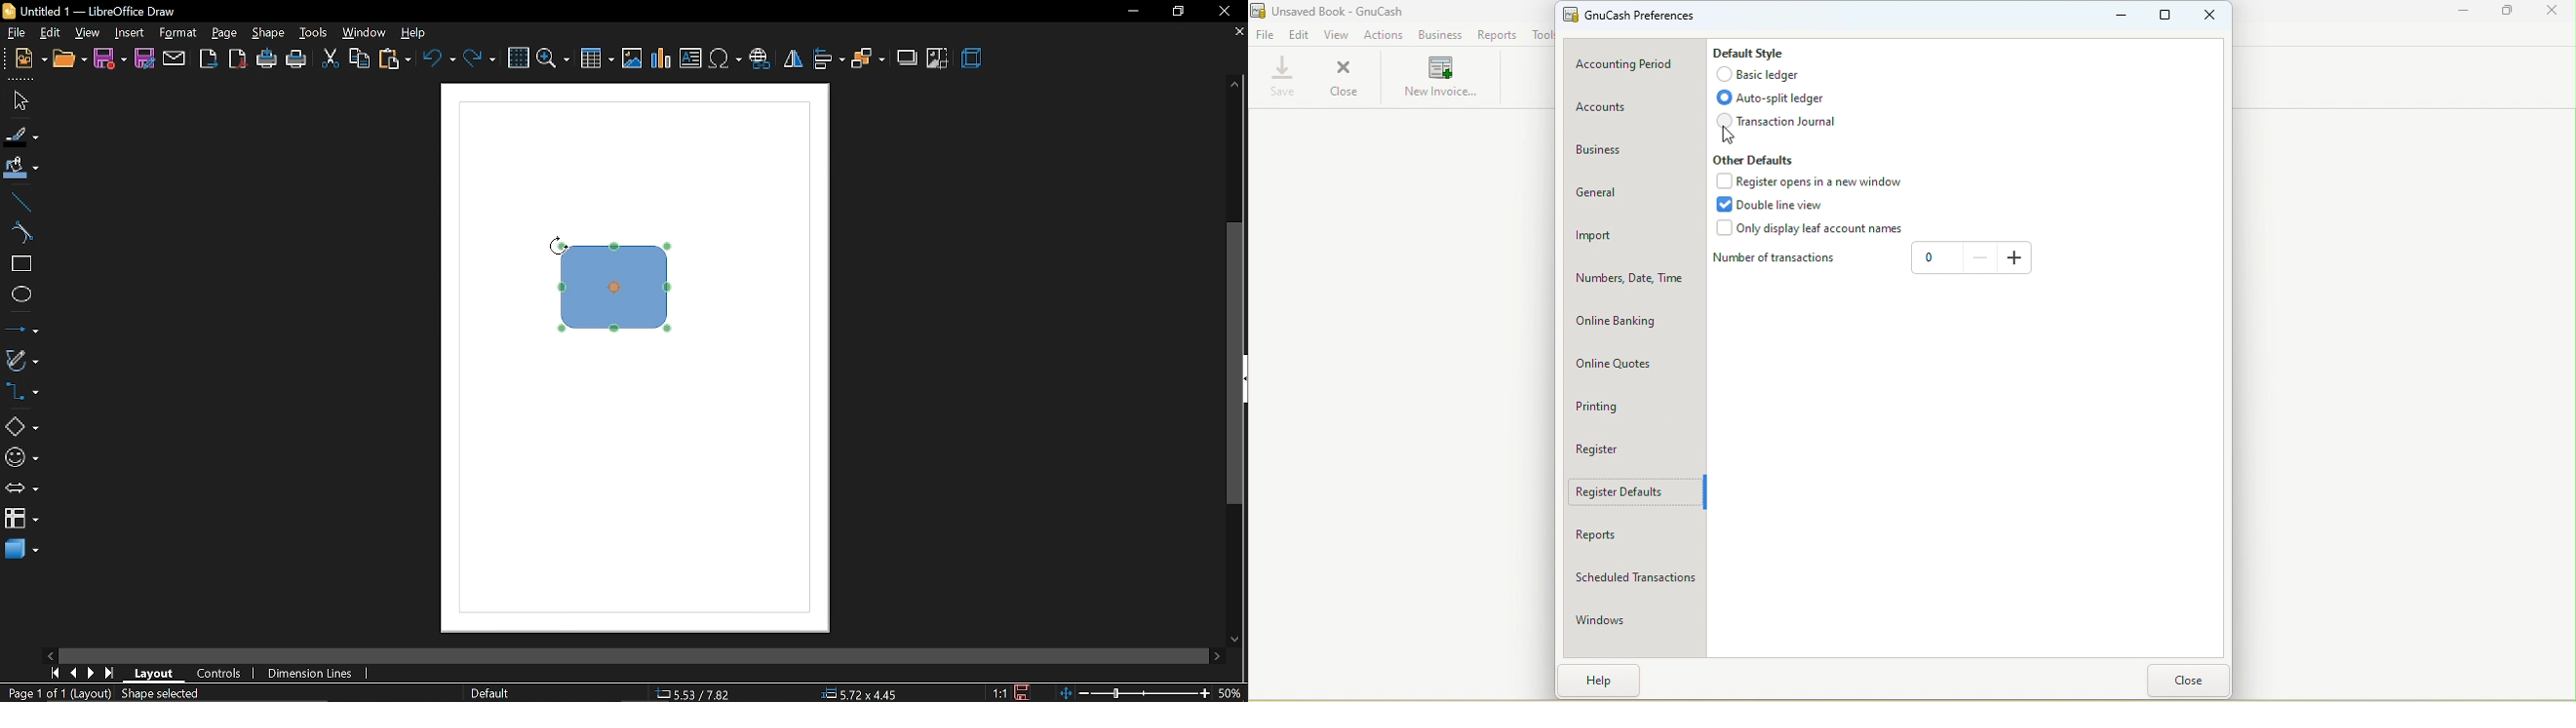 The image size is (2576, 728). I want to click on symbol shapes, so click(20, 457).